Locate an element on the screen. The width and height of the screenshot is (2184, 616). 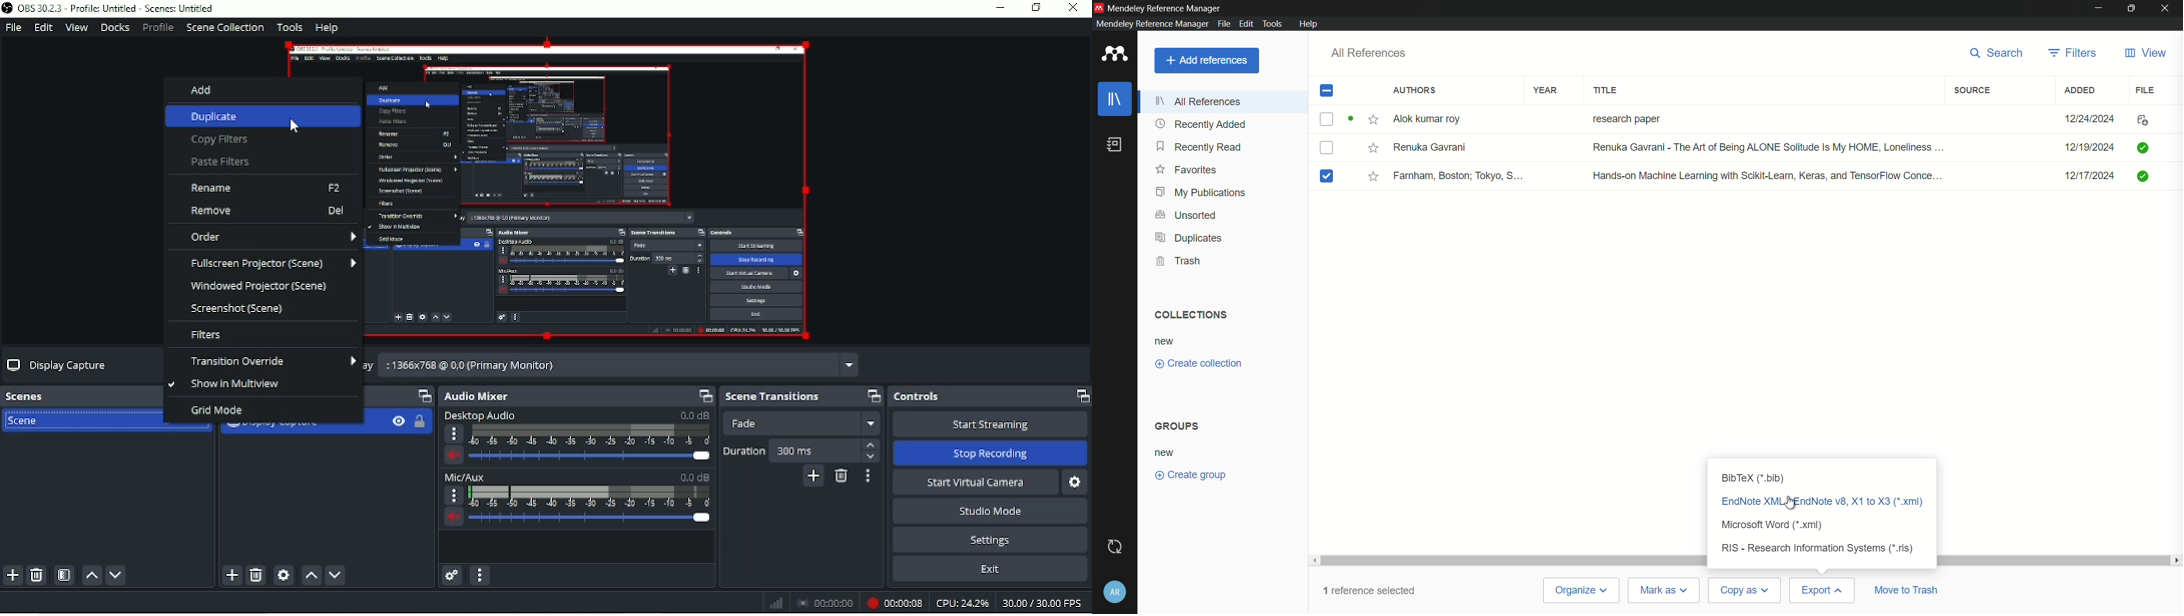
Order is located at coordinates (271, 237).